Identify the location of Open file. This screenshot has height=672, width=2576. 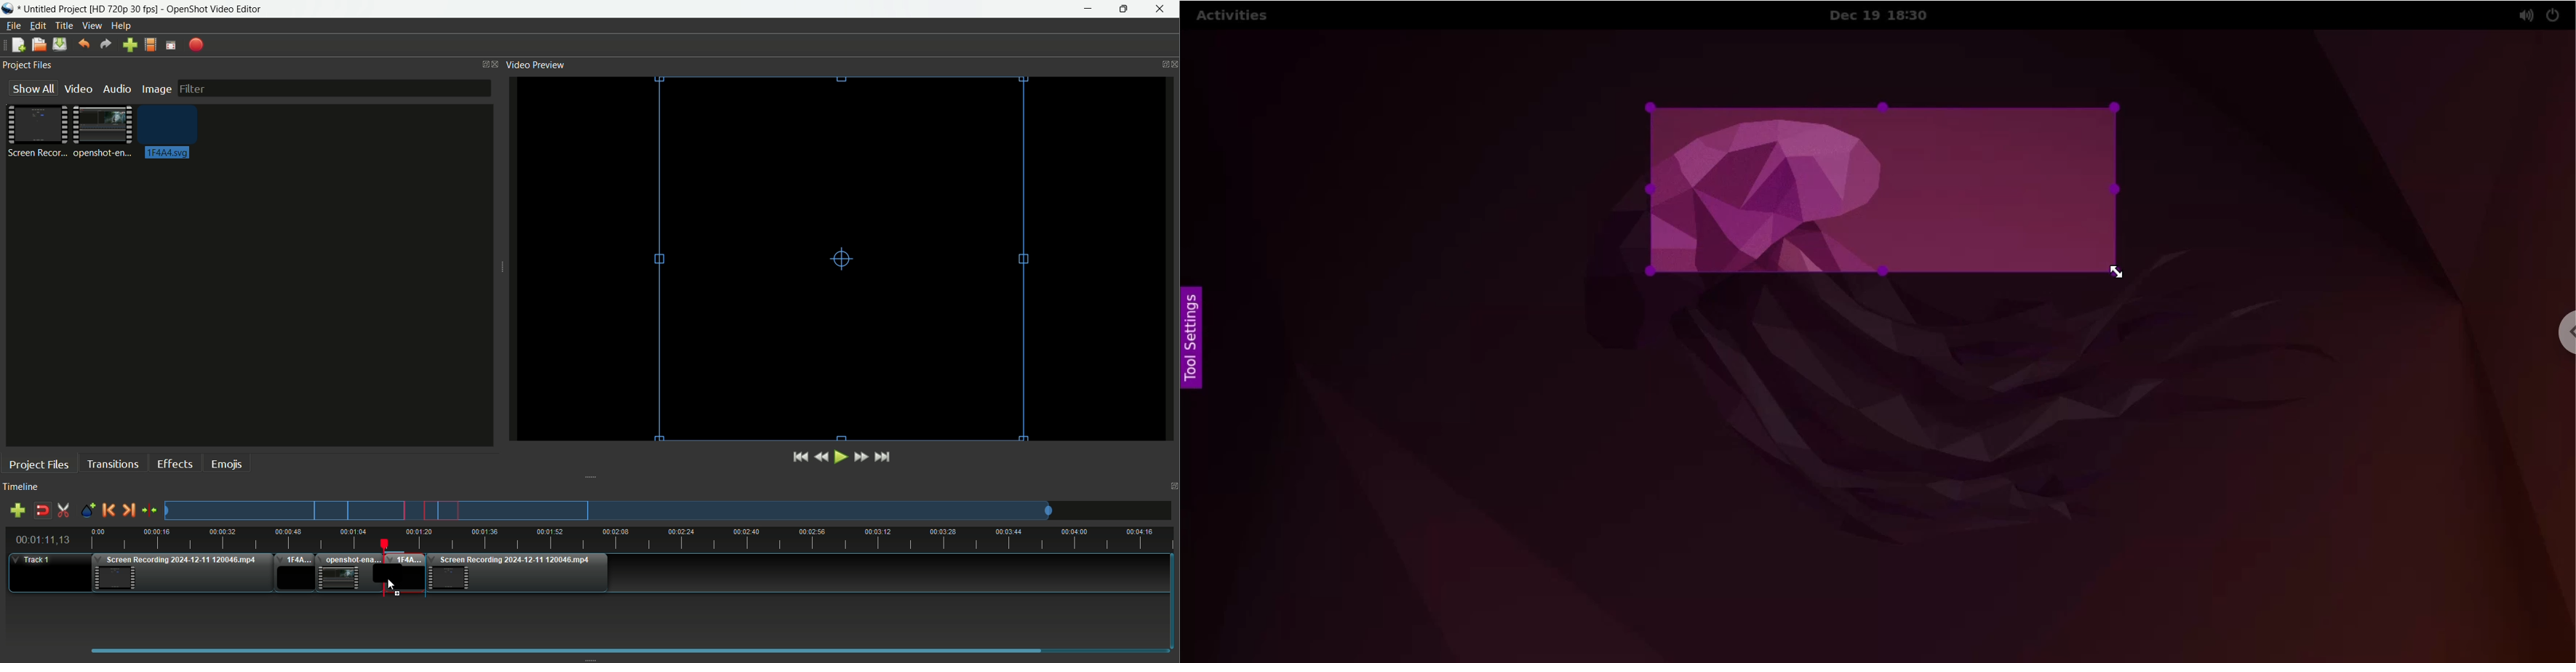
(38, 46).